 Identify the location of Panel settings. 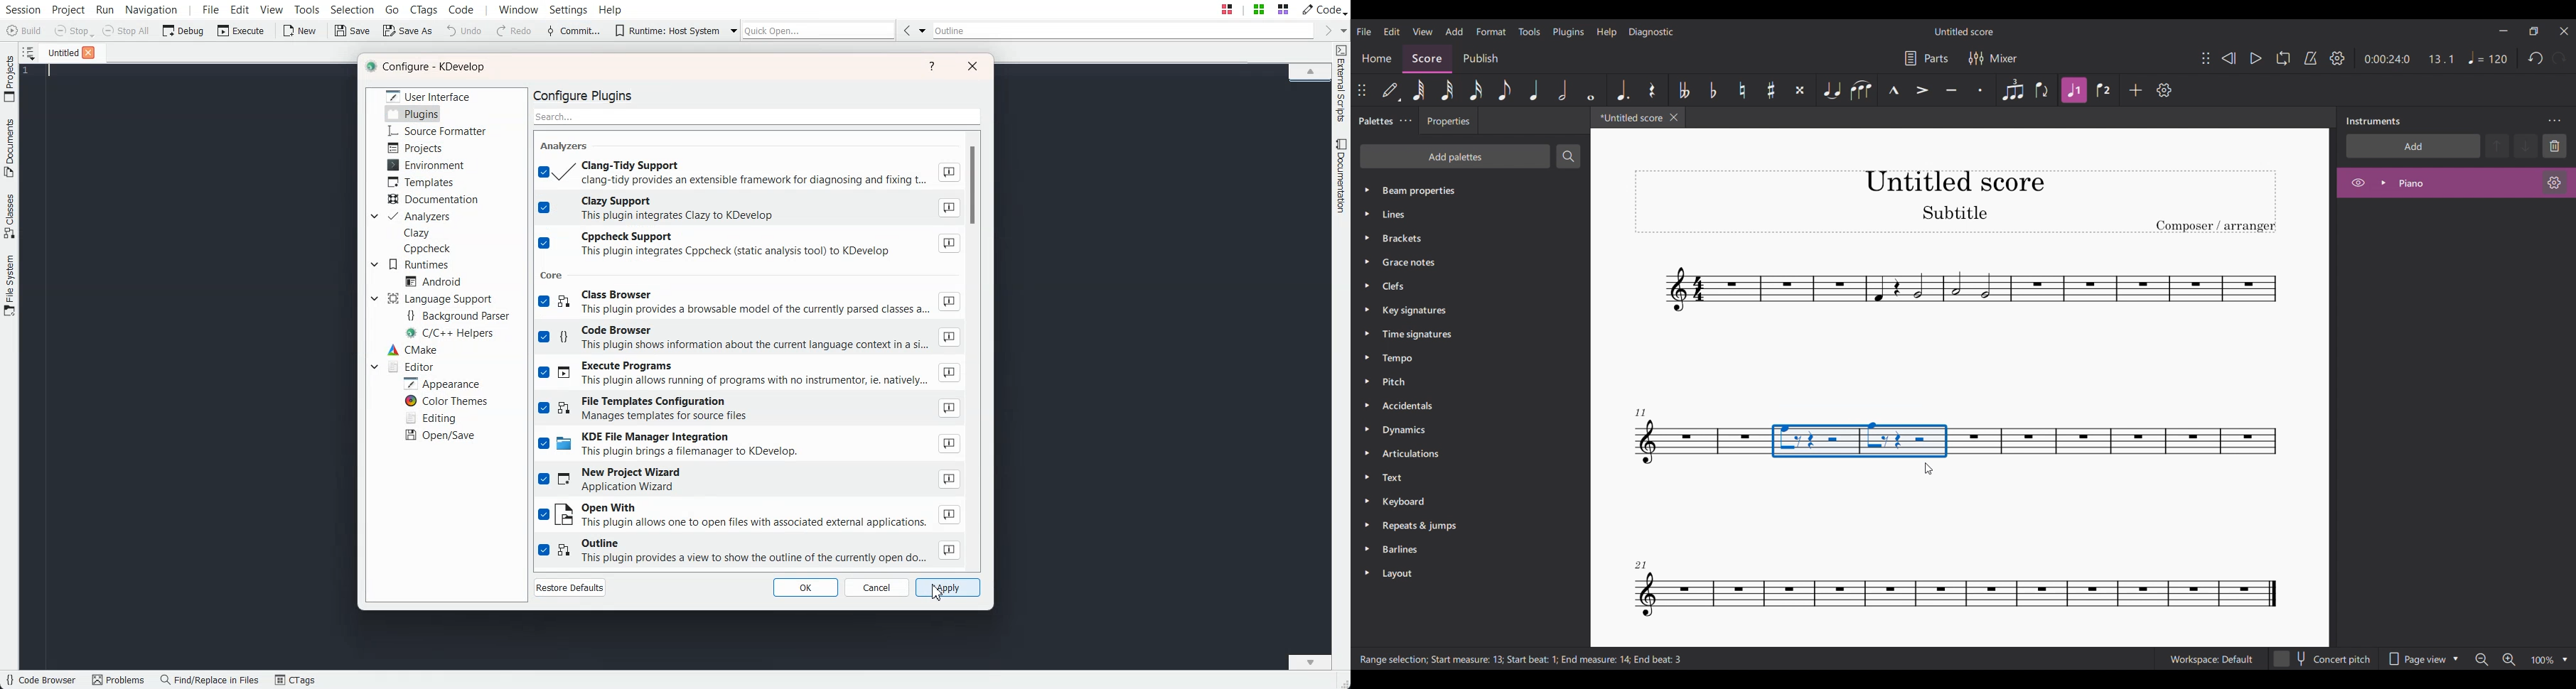
(2555, 121).